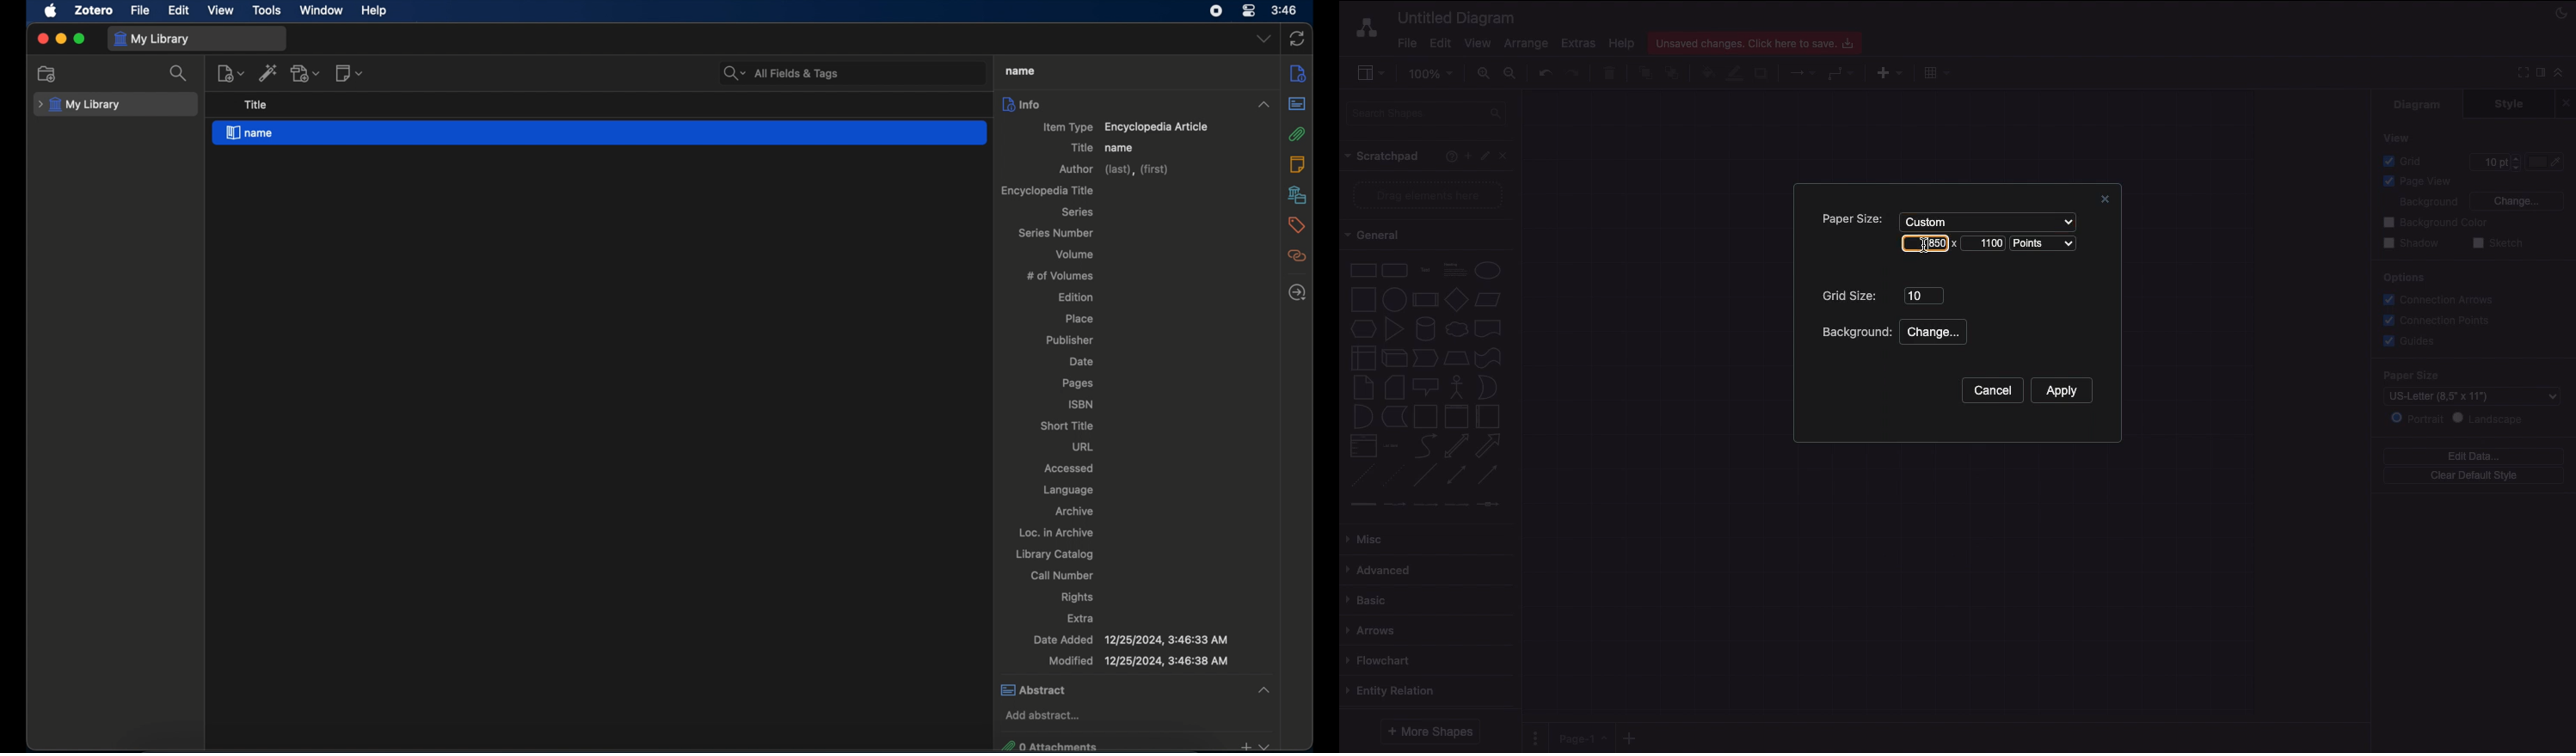 The width and height of the screenshot is (2576, 756). Describe the element at coordinates (1043, 716) in the screenshot. I see `add abstract` at that location.